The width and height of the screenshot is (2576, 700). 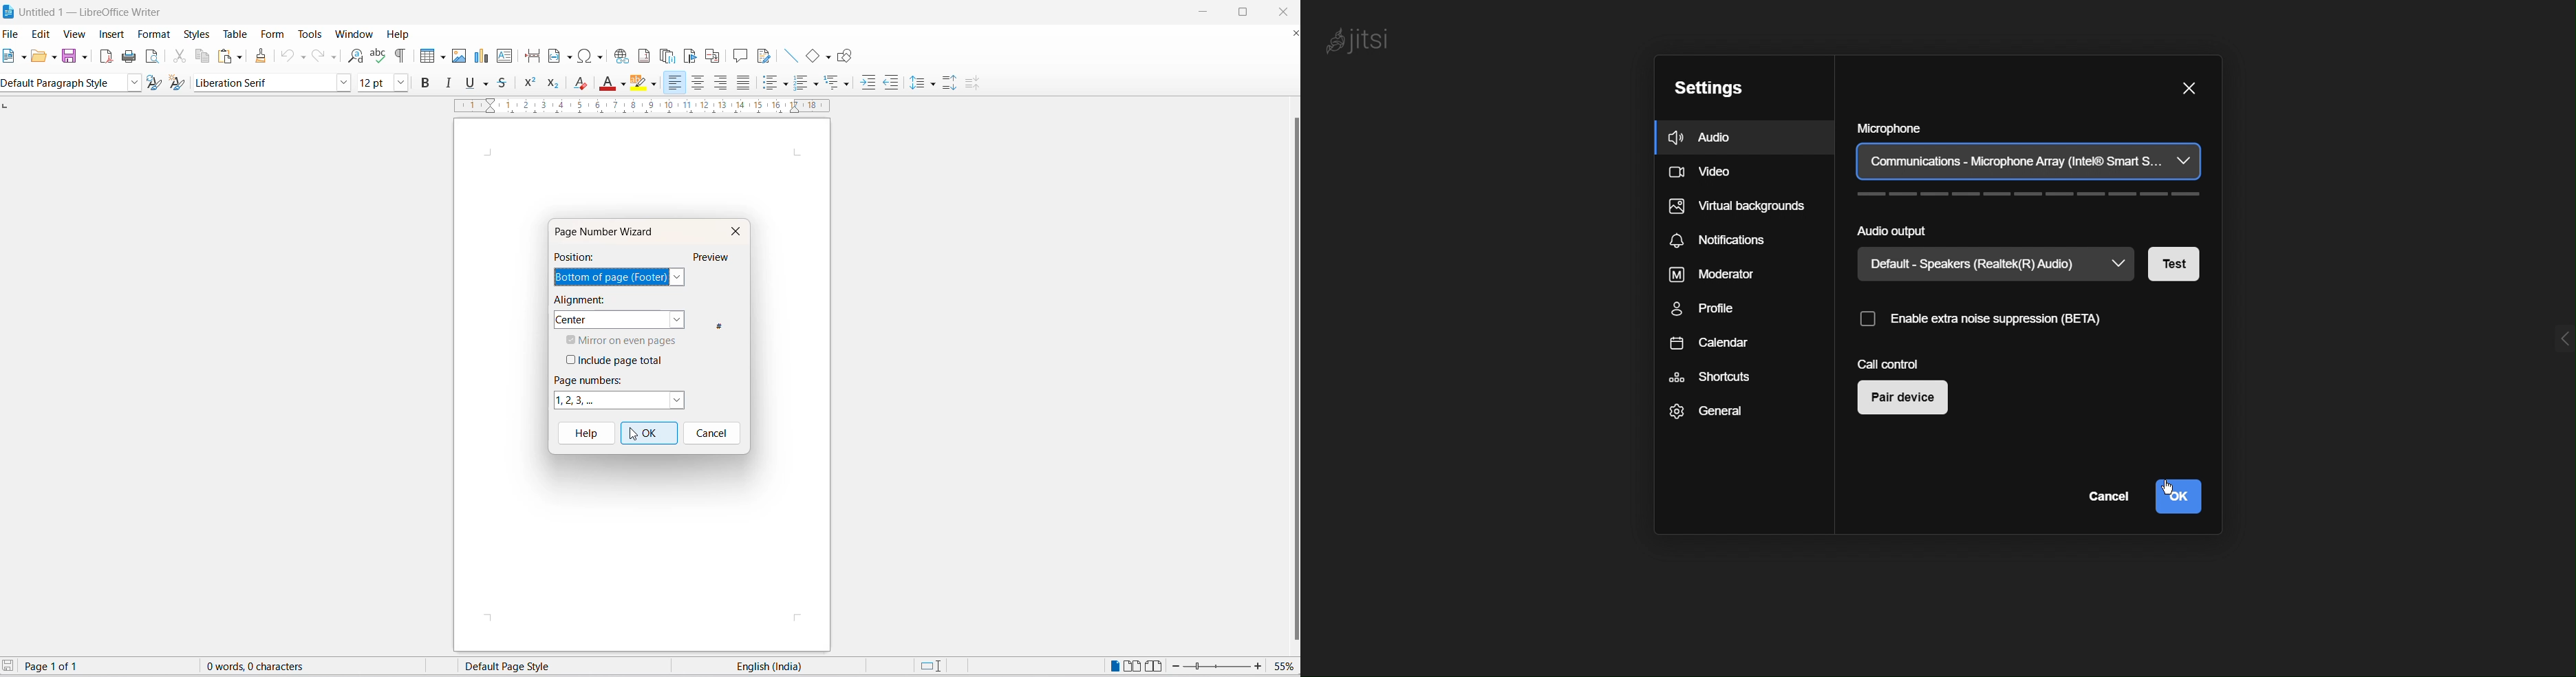 What do you see at coordinates (803, 82) in the screenshot?
I see `toggle ordered list` at bounding box center [803, 82].